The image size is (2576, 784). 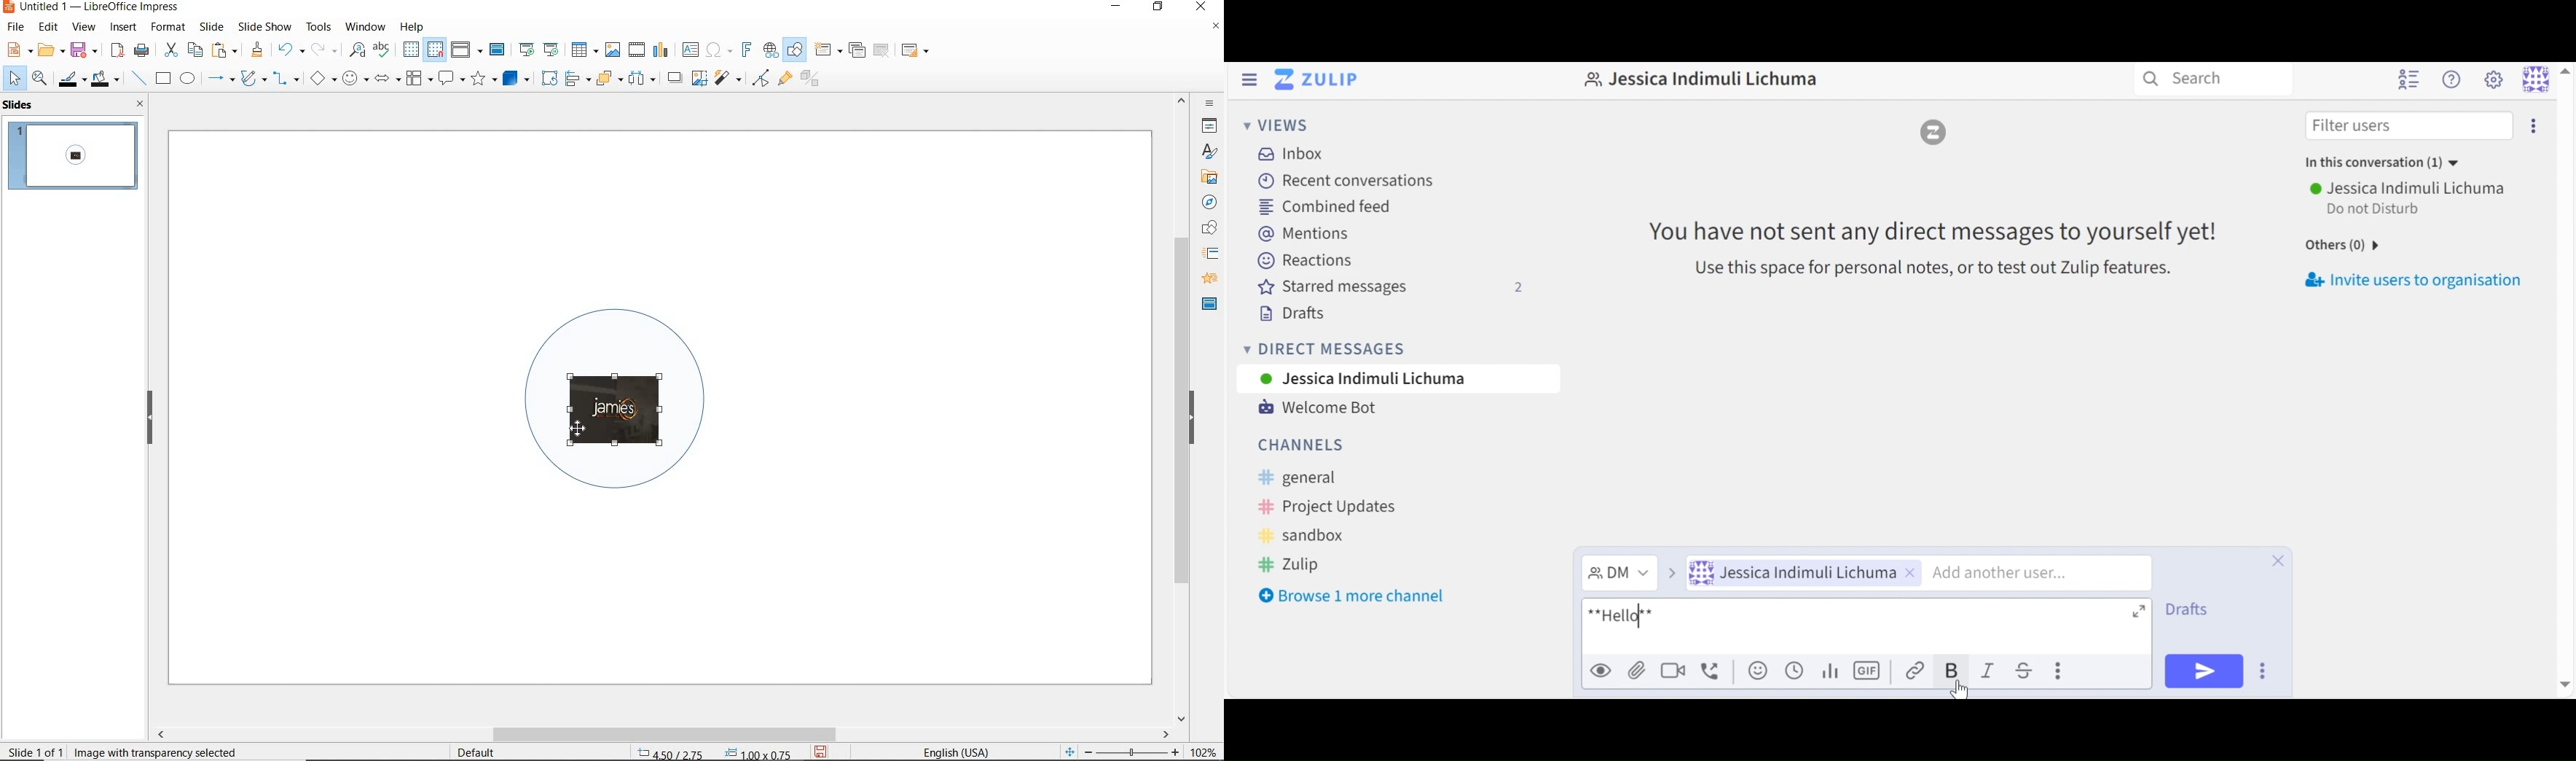 What do you see at coordinates (699, 77) in the screenshot?
I see `crop image` at bounding box center [699, 77].